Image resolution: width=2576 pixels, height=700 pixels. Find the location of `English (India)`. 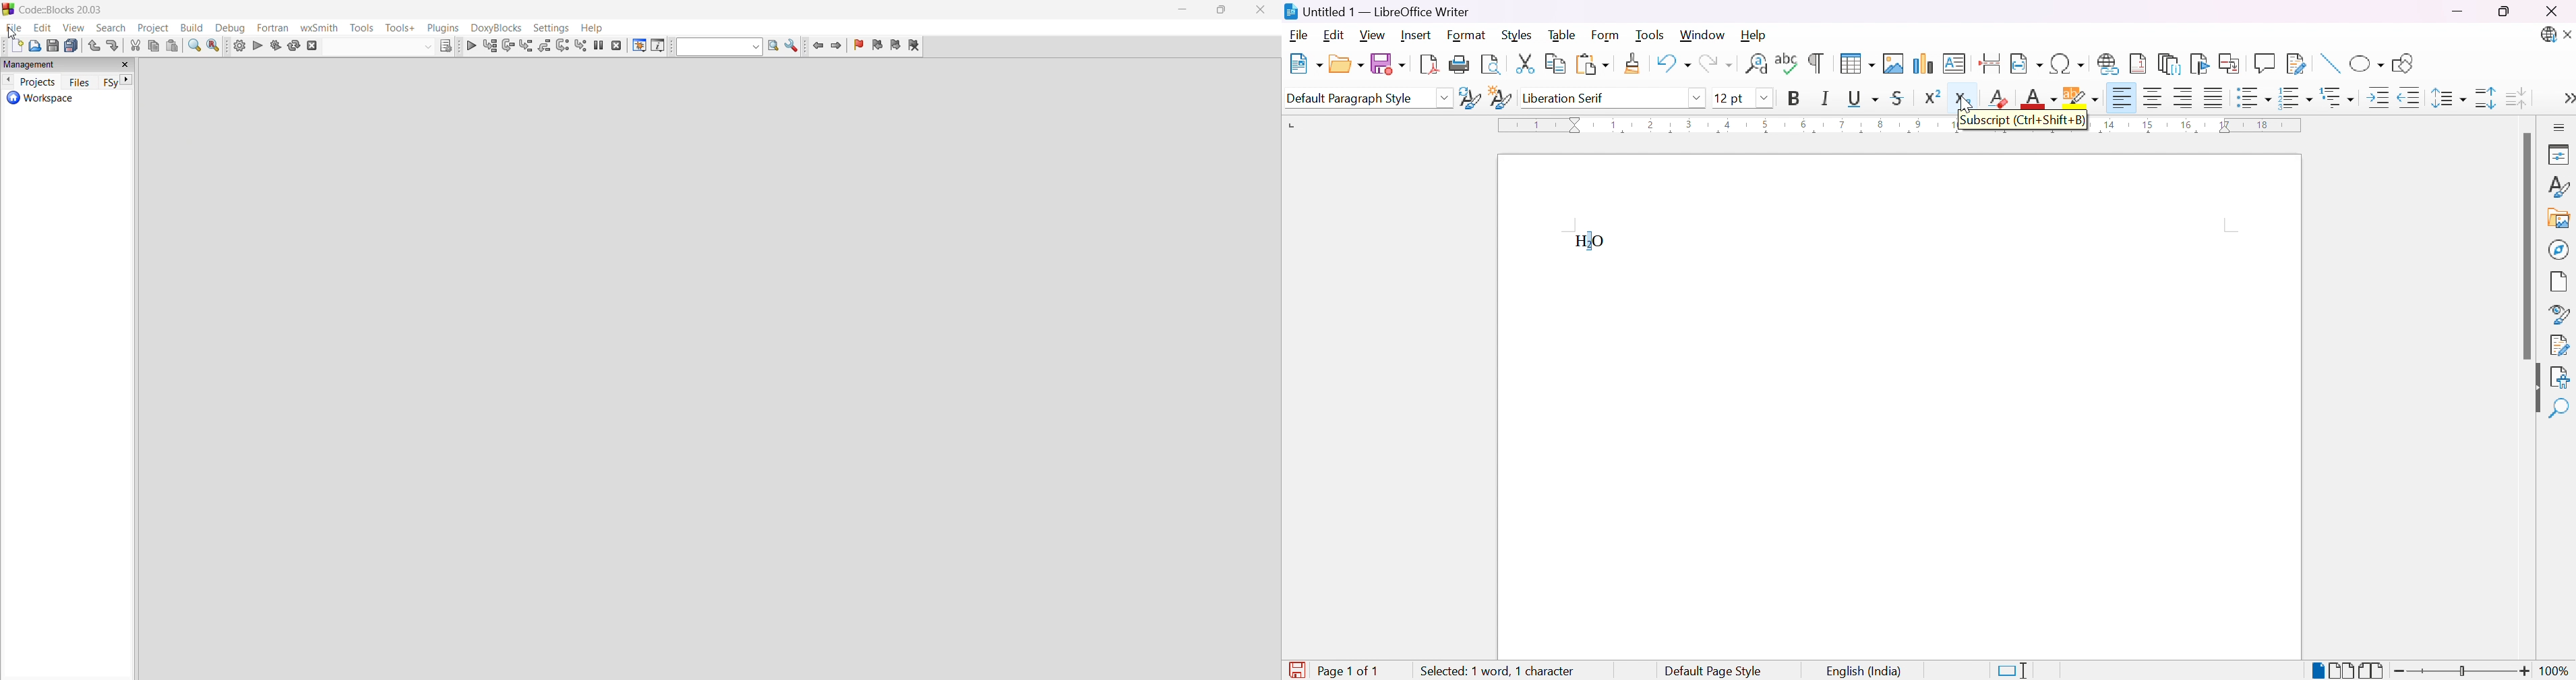

English (India) is located at coordinates (1865, 672).